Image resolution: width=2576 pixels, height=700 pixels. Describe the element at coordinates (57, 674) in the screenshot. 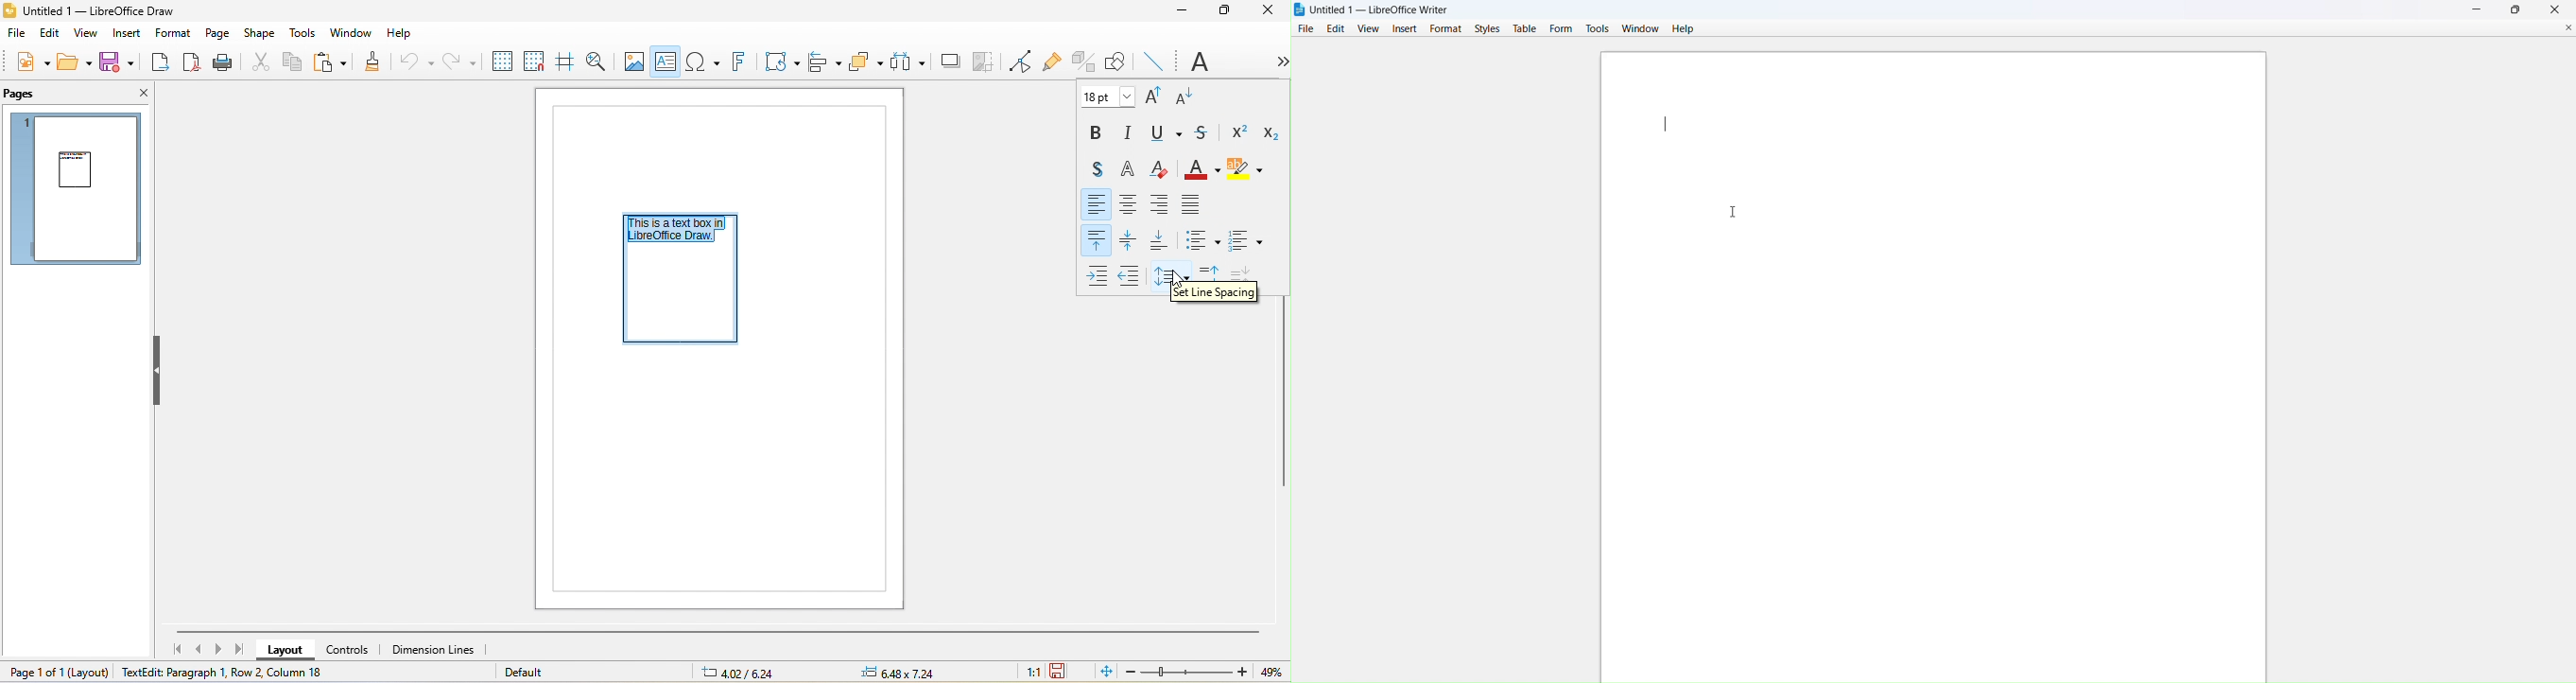

I see `page 1 of 1` at that location.